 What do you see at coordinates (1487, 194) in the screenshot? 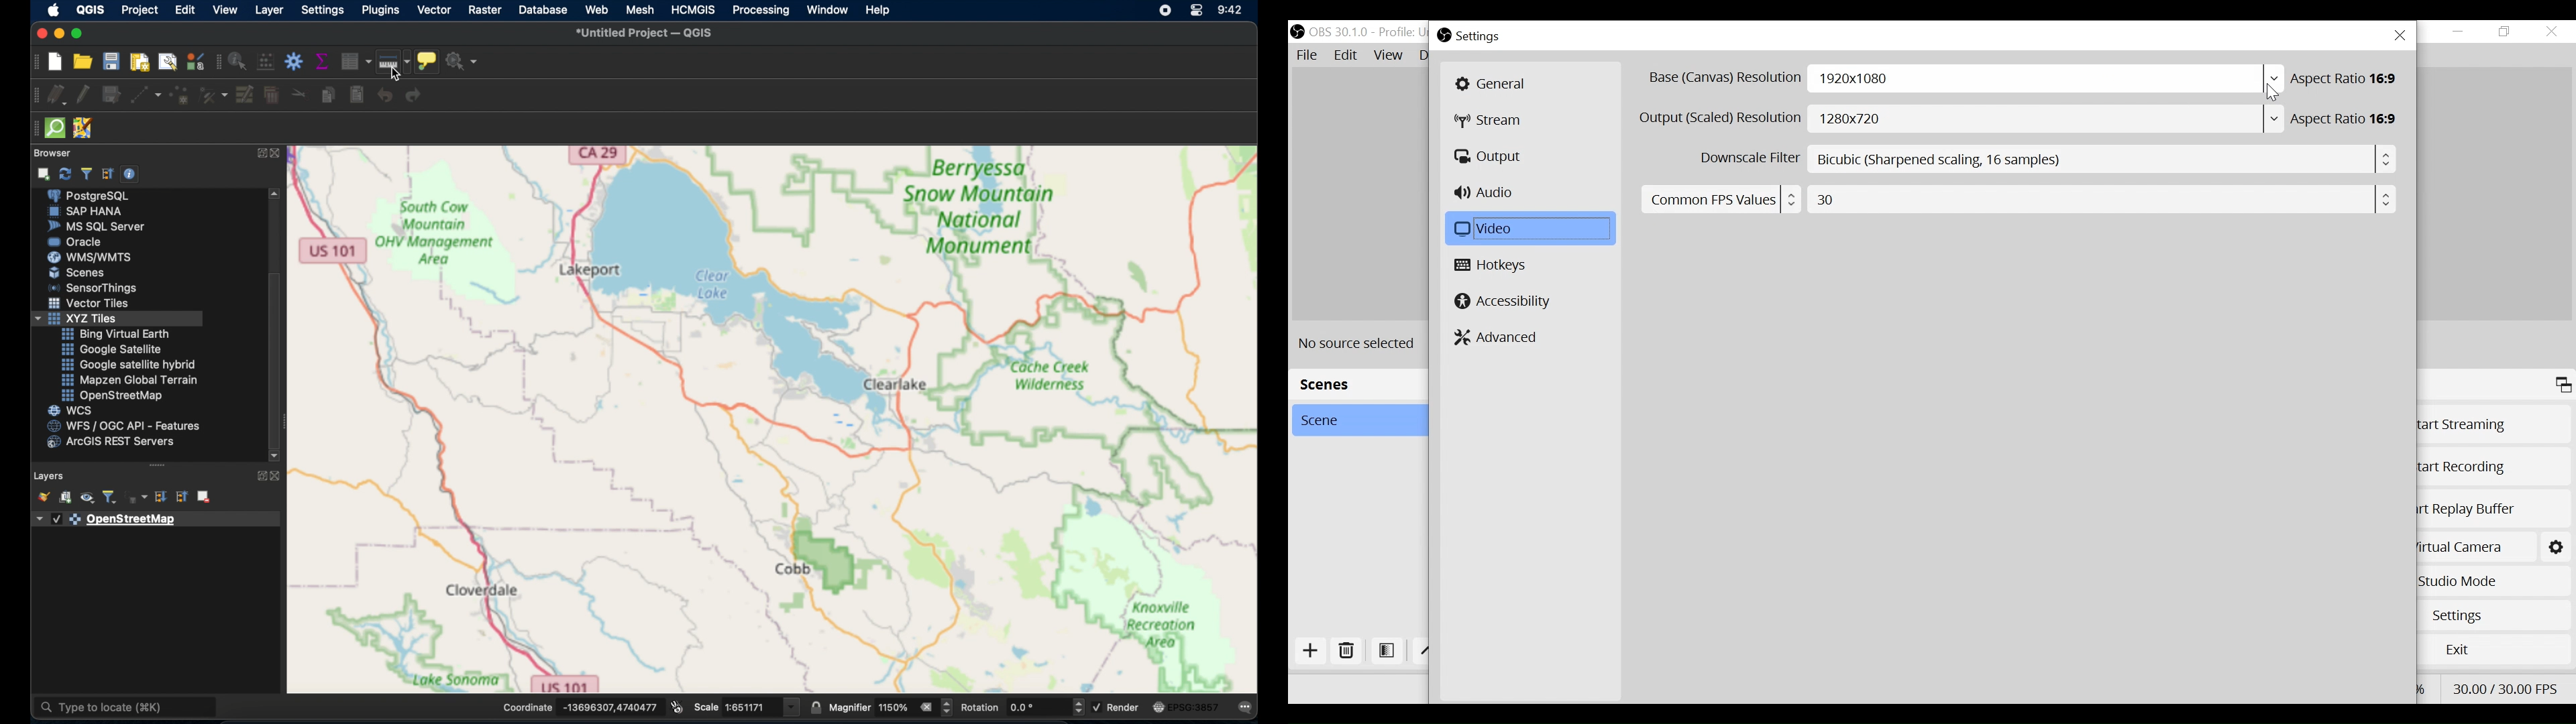
I see `Audio` at bounding box center [1487, 194].